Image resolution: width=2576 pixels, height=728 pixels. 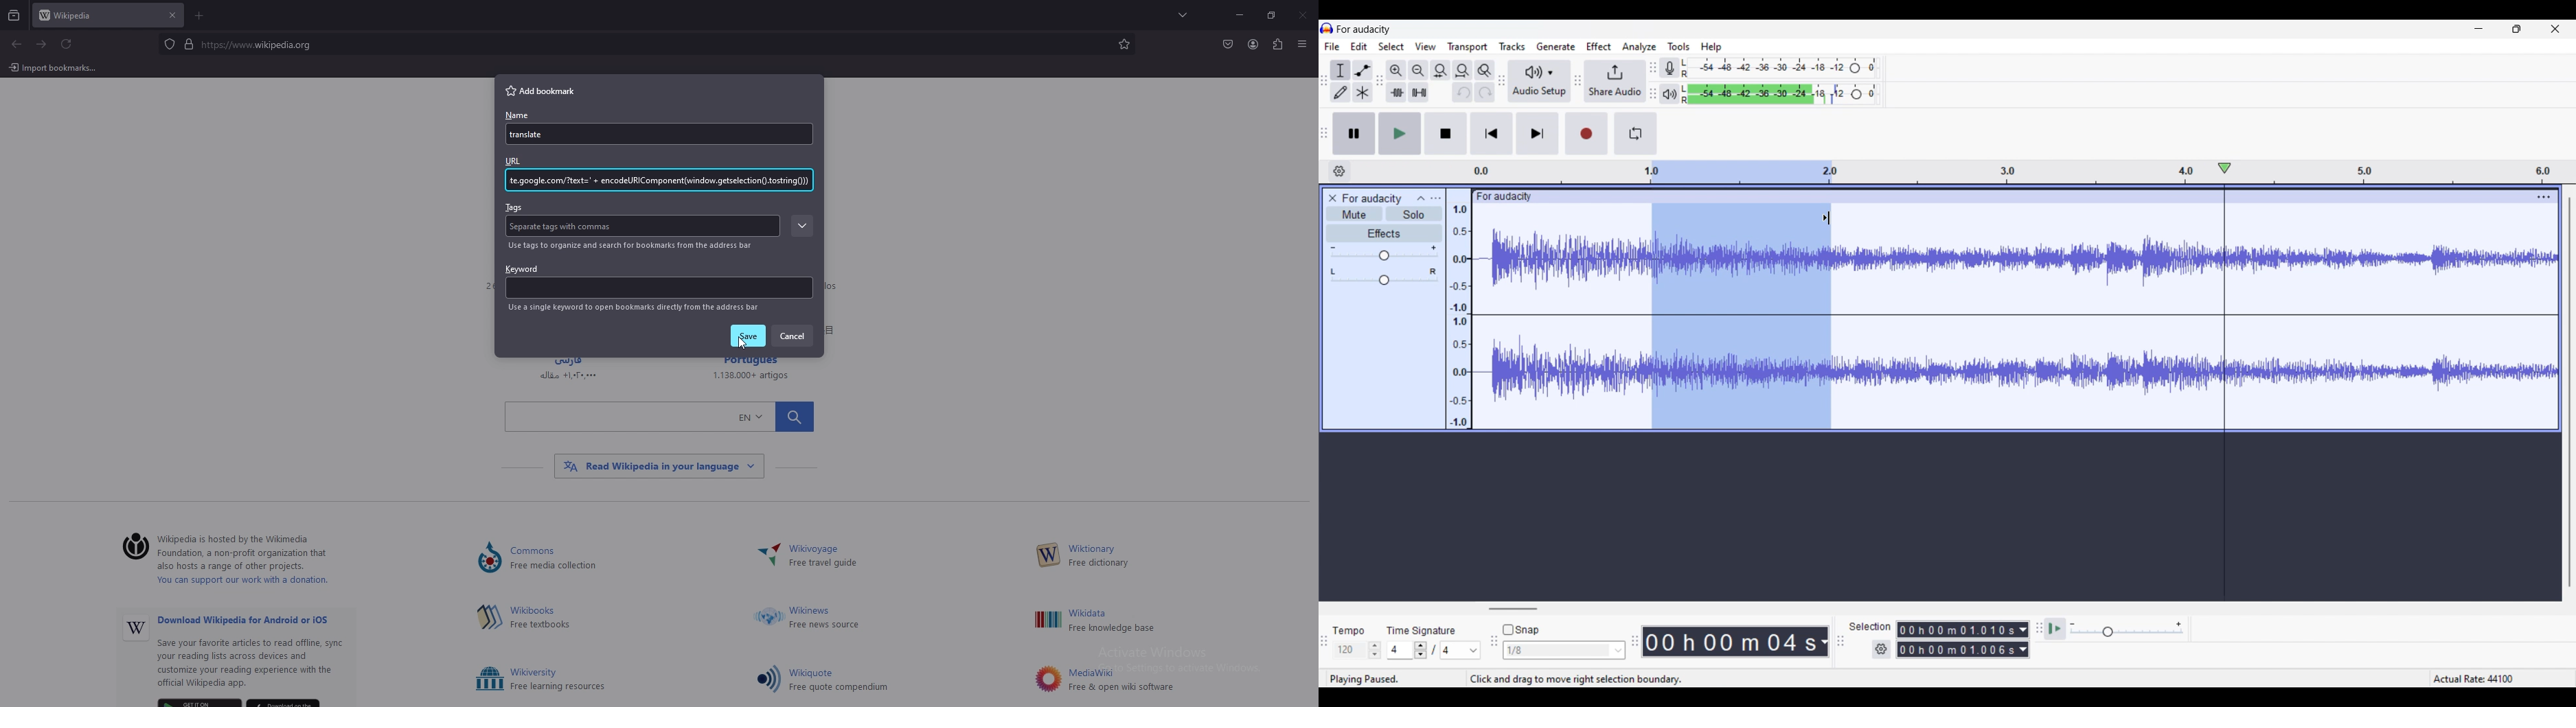 I want to click on Pause, so click(x=1354, y=134).